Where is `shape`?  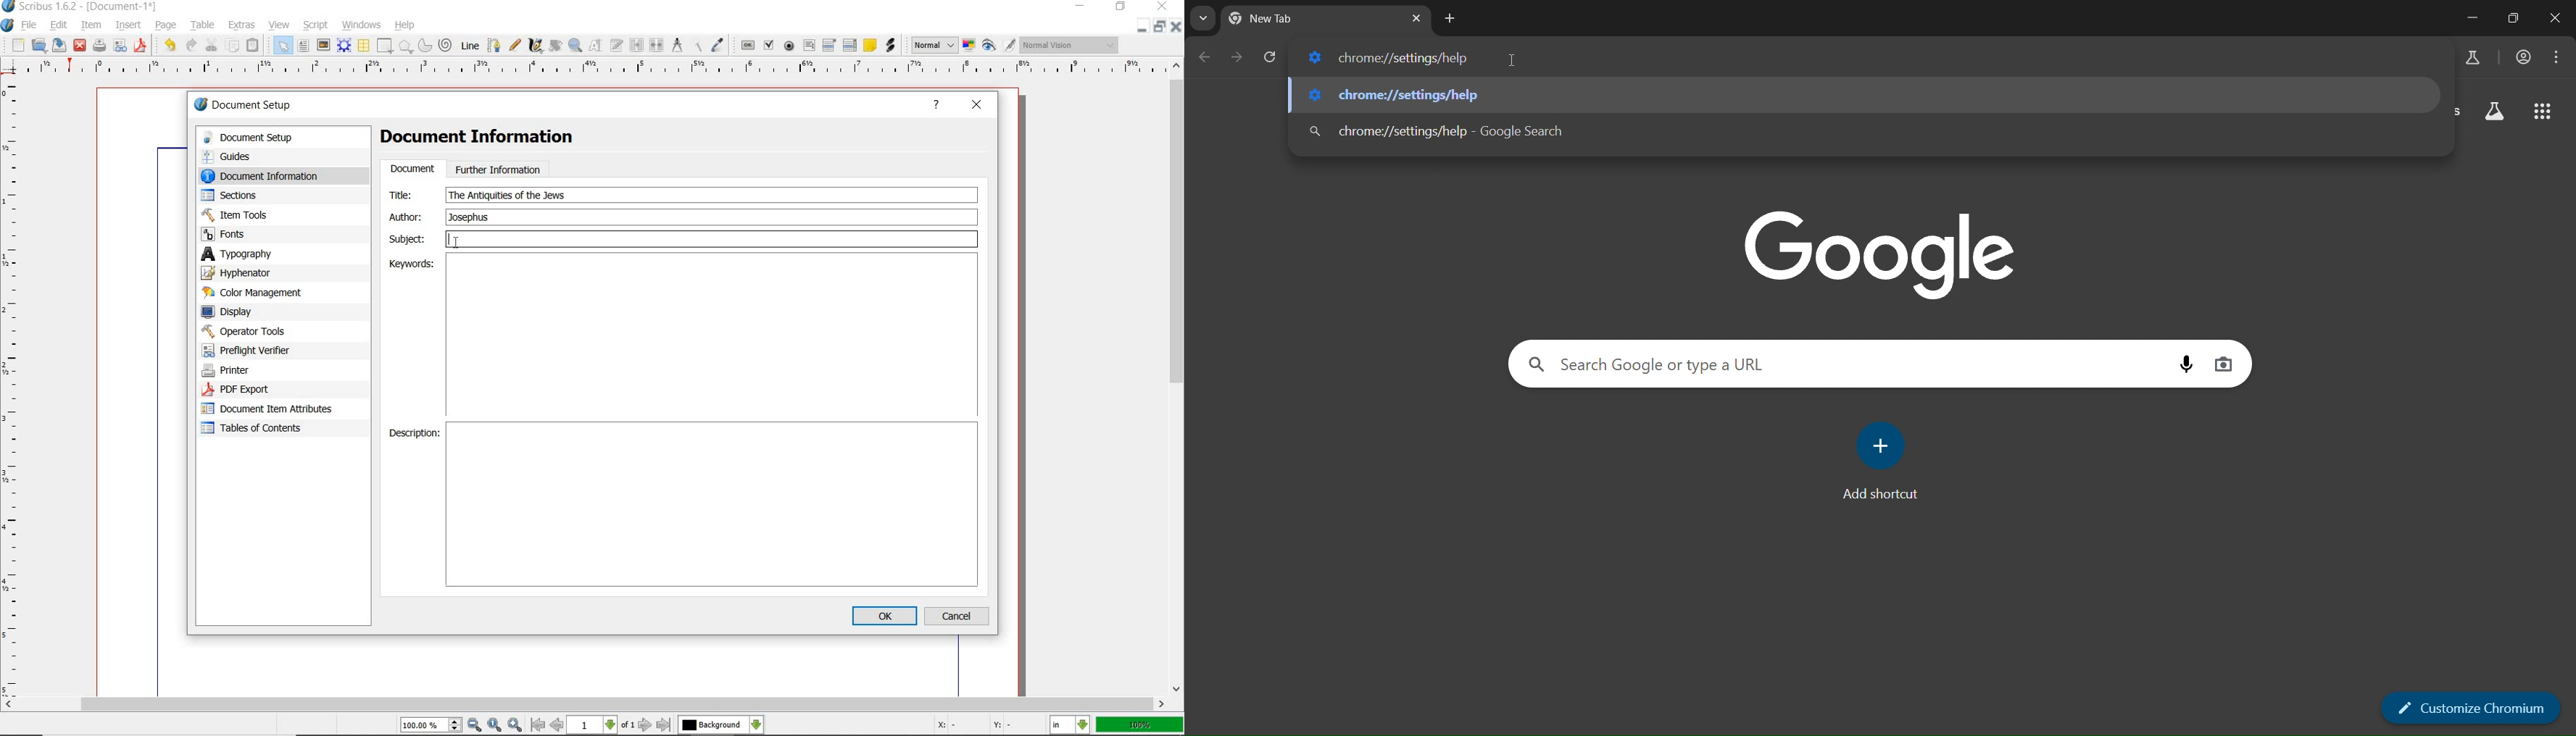 shape is located at coordinates (406, 46).